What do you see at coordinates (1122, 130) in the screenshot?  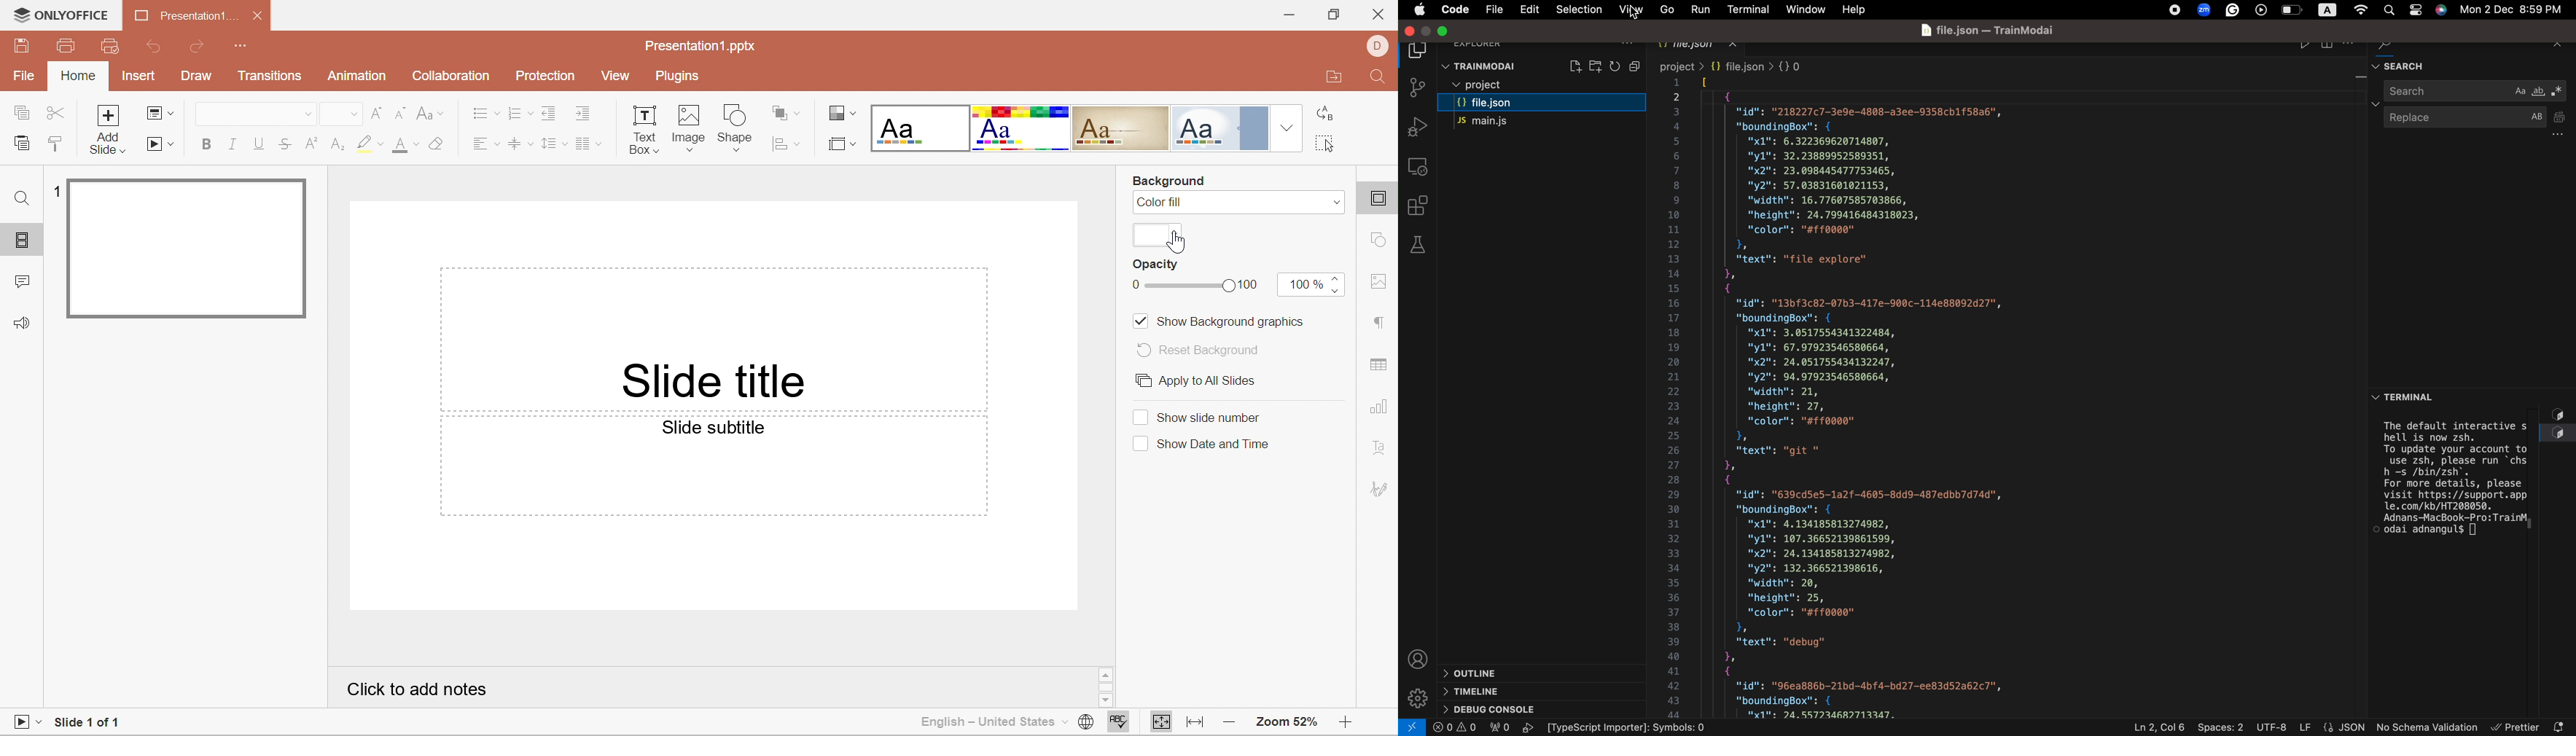 I see `Classic` at bounding box center [1122, 130].